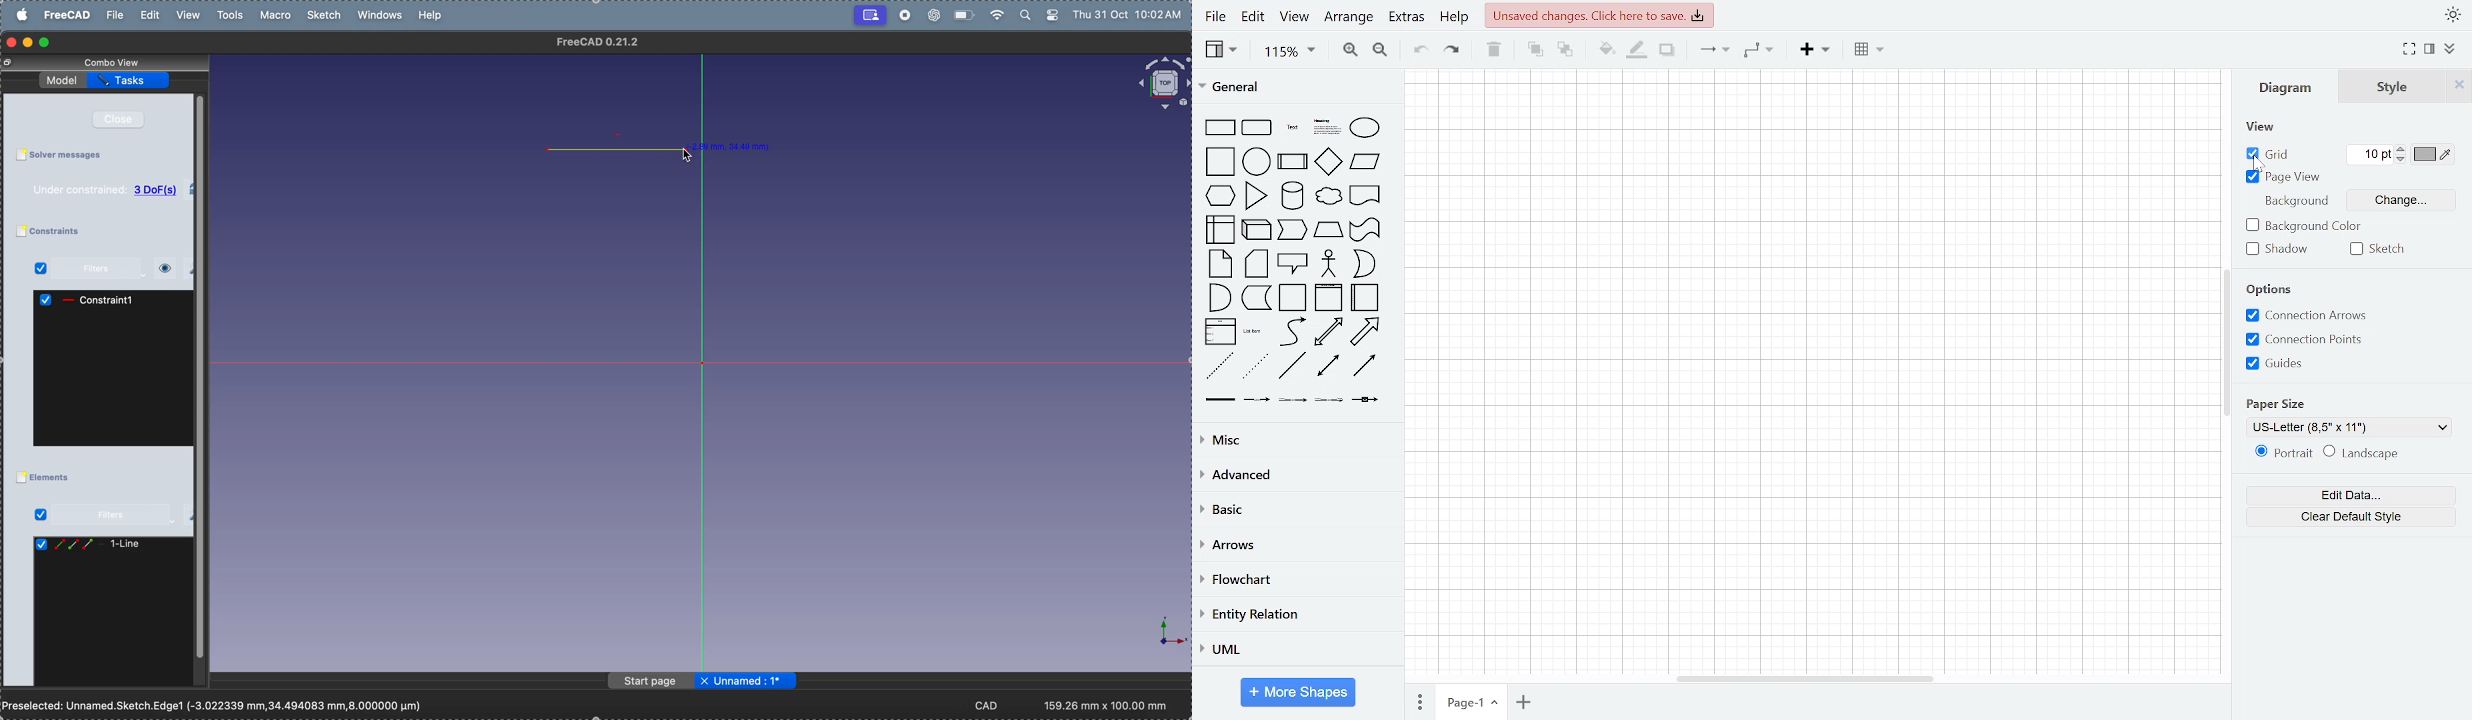 The width and height of the screenshot is (2492, 728). What do you see at coordinates (2431, 50) in the screenshot?
I see `format` at bounding box center [2431, 50].